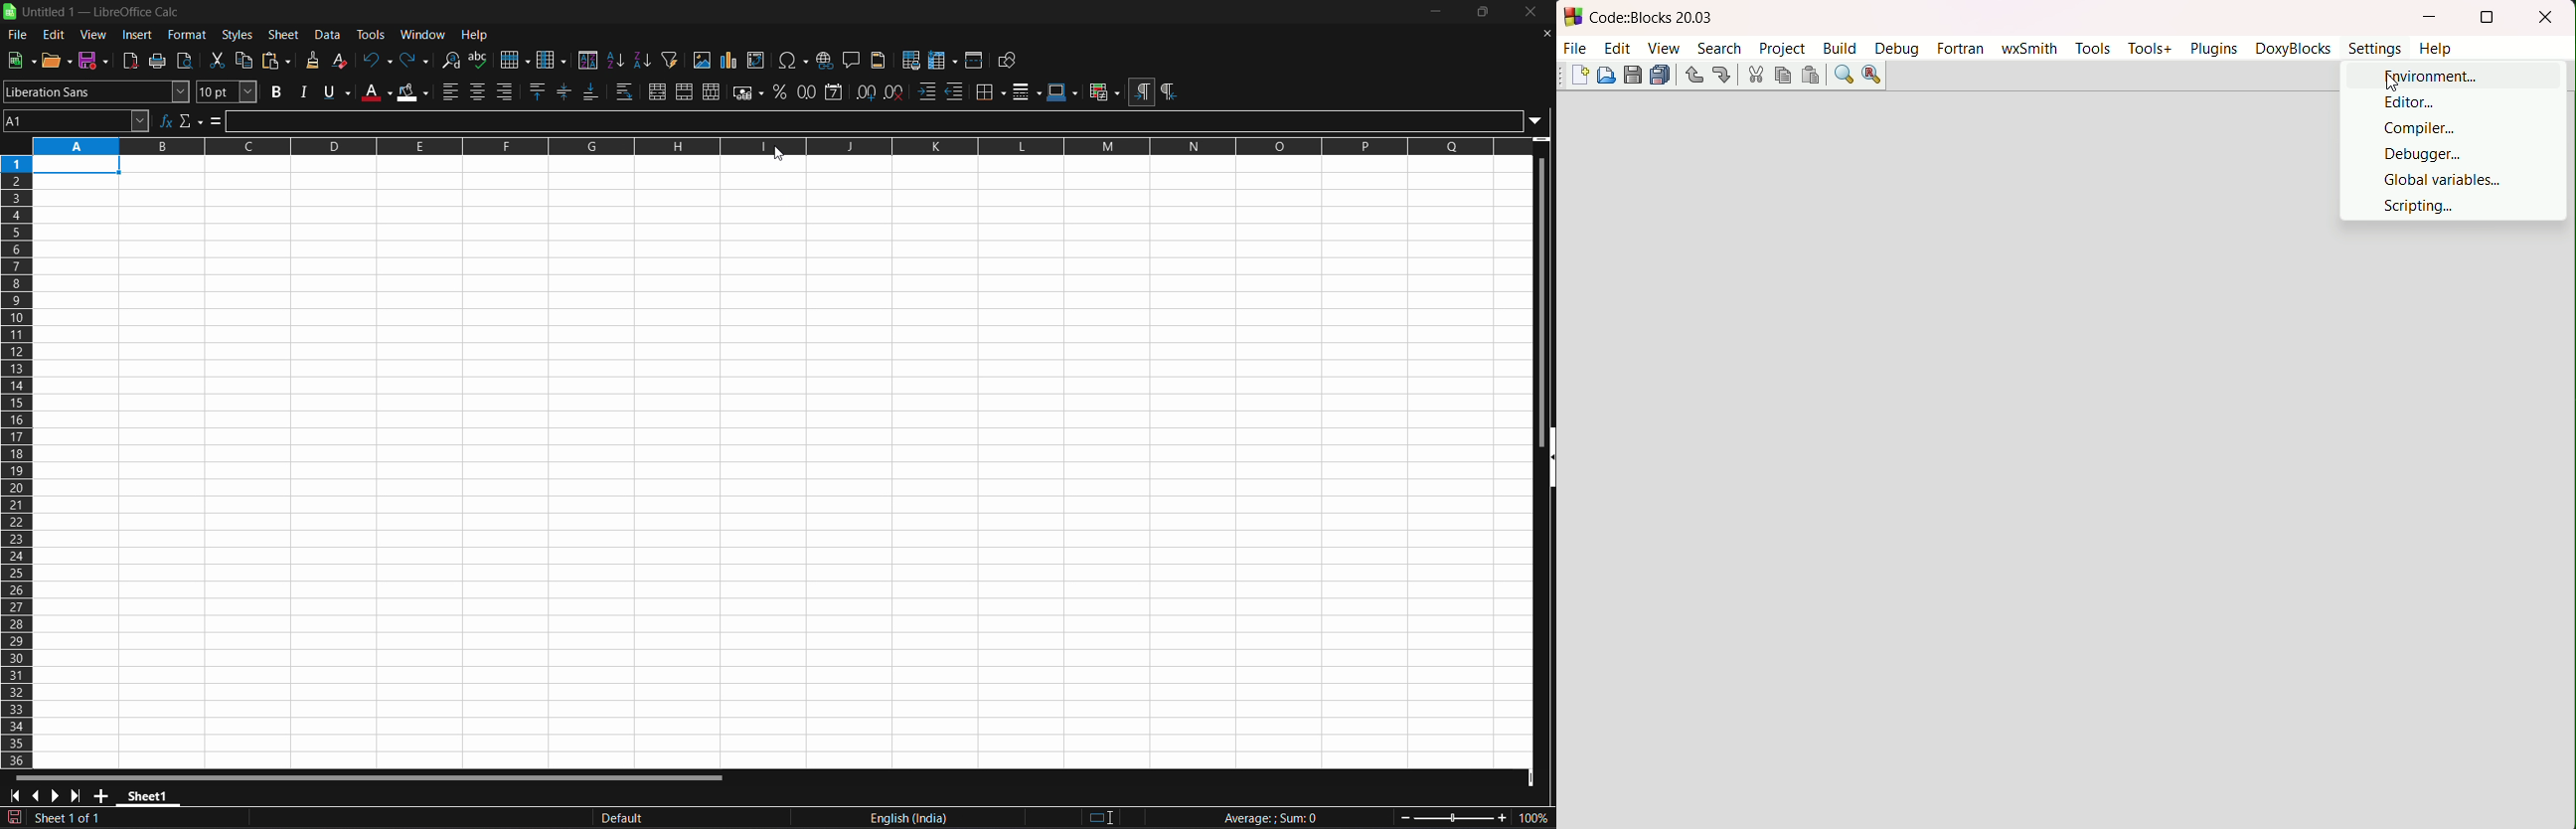 Image resolution: width=2576 pixels, height=840 pixels. Describe the element at coordinates (247, 60) in the screenshot. I see `copy` at that location.